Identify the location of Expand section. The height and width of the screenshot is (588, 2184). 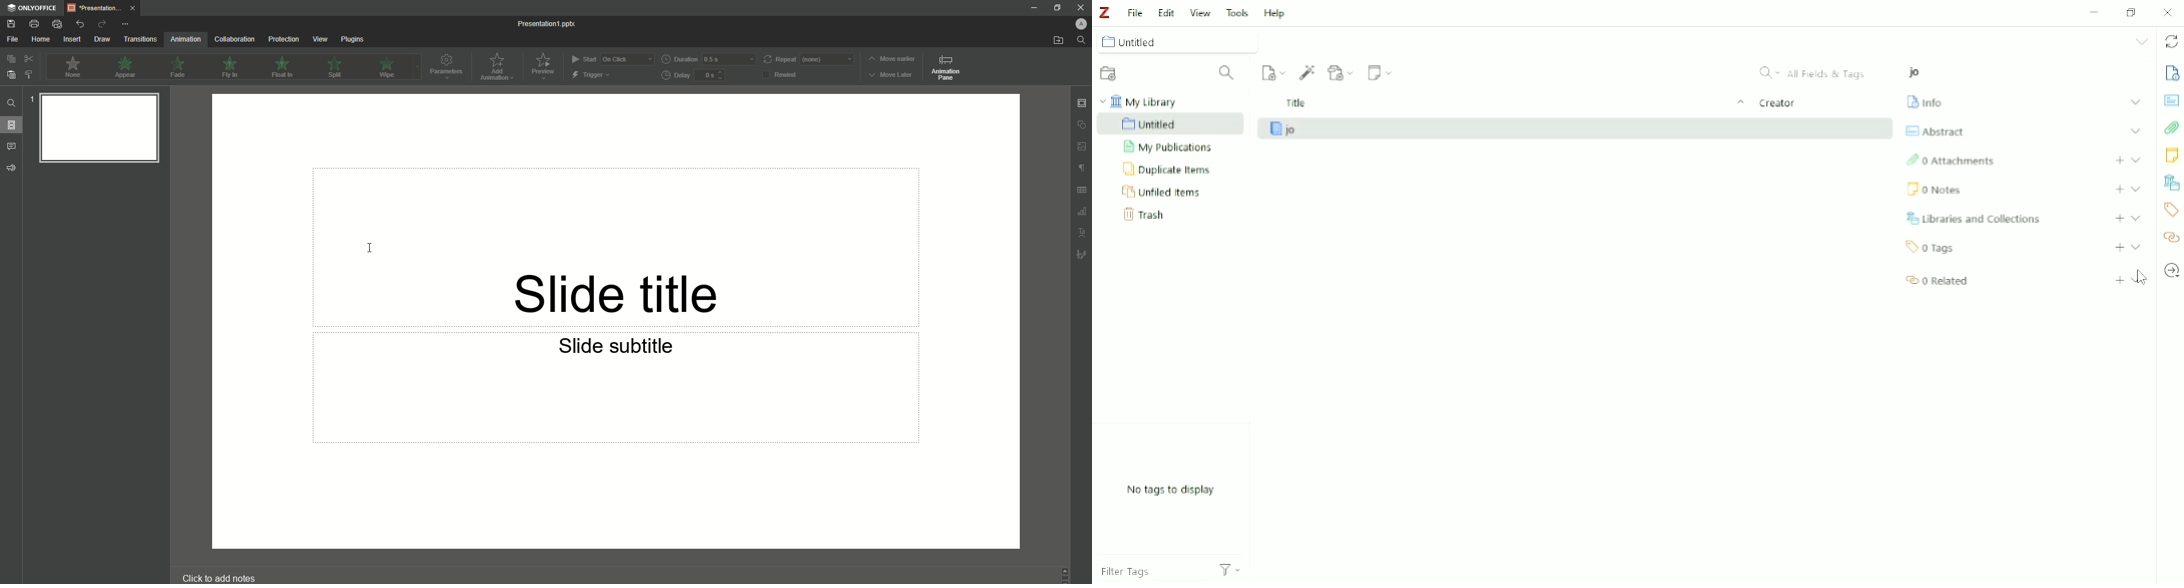
(2136, 159).